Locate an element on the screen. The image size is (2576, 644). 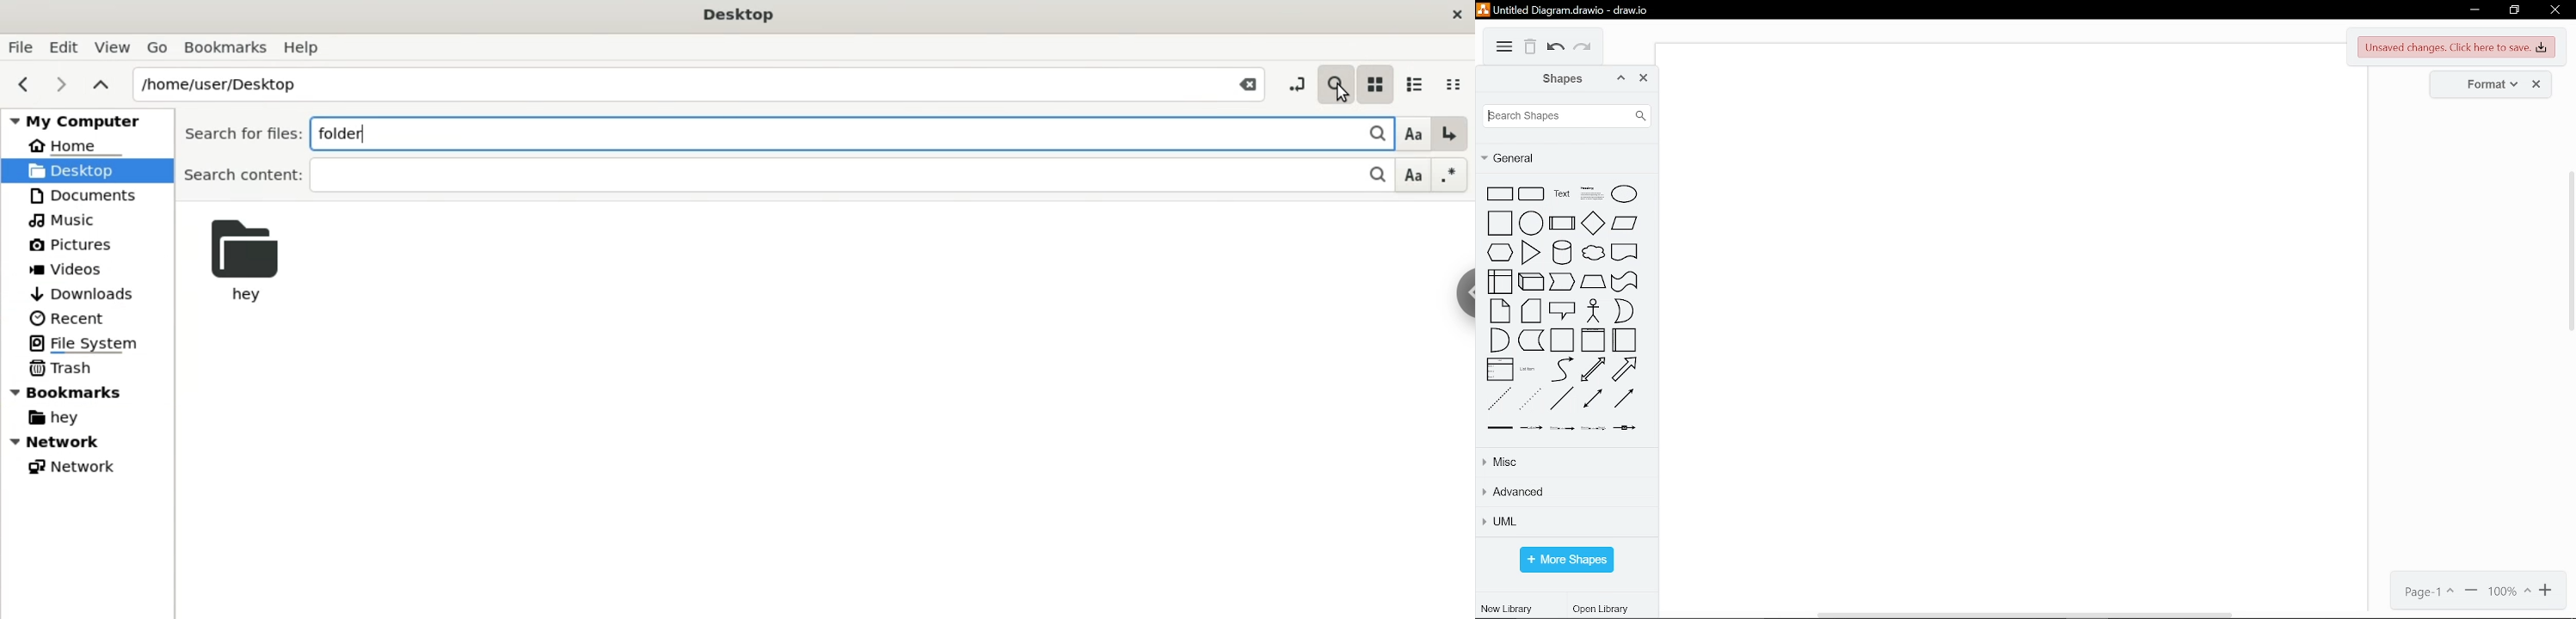
unsaved changes. Click here to save changes is located at coordinates (2458, 47).